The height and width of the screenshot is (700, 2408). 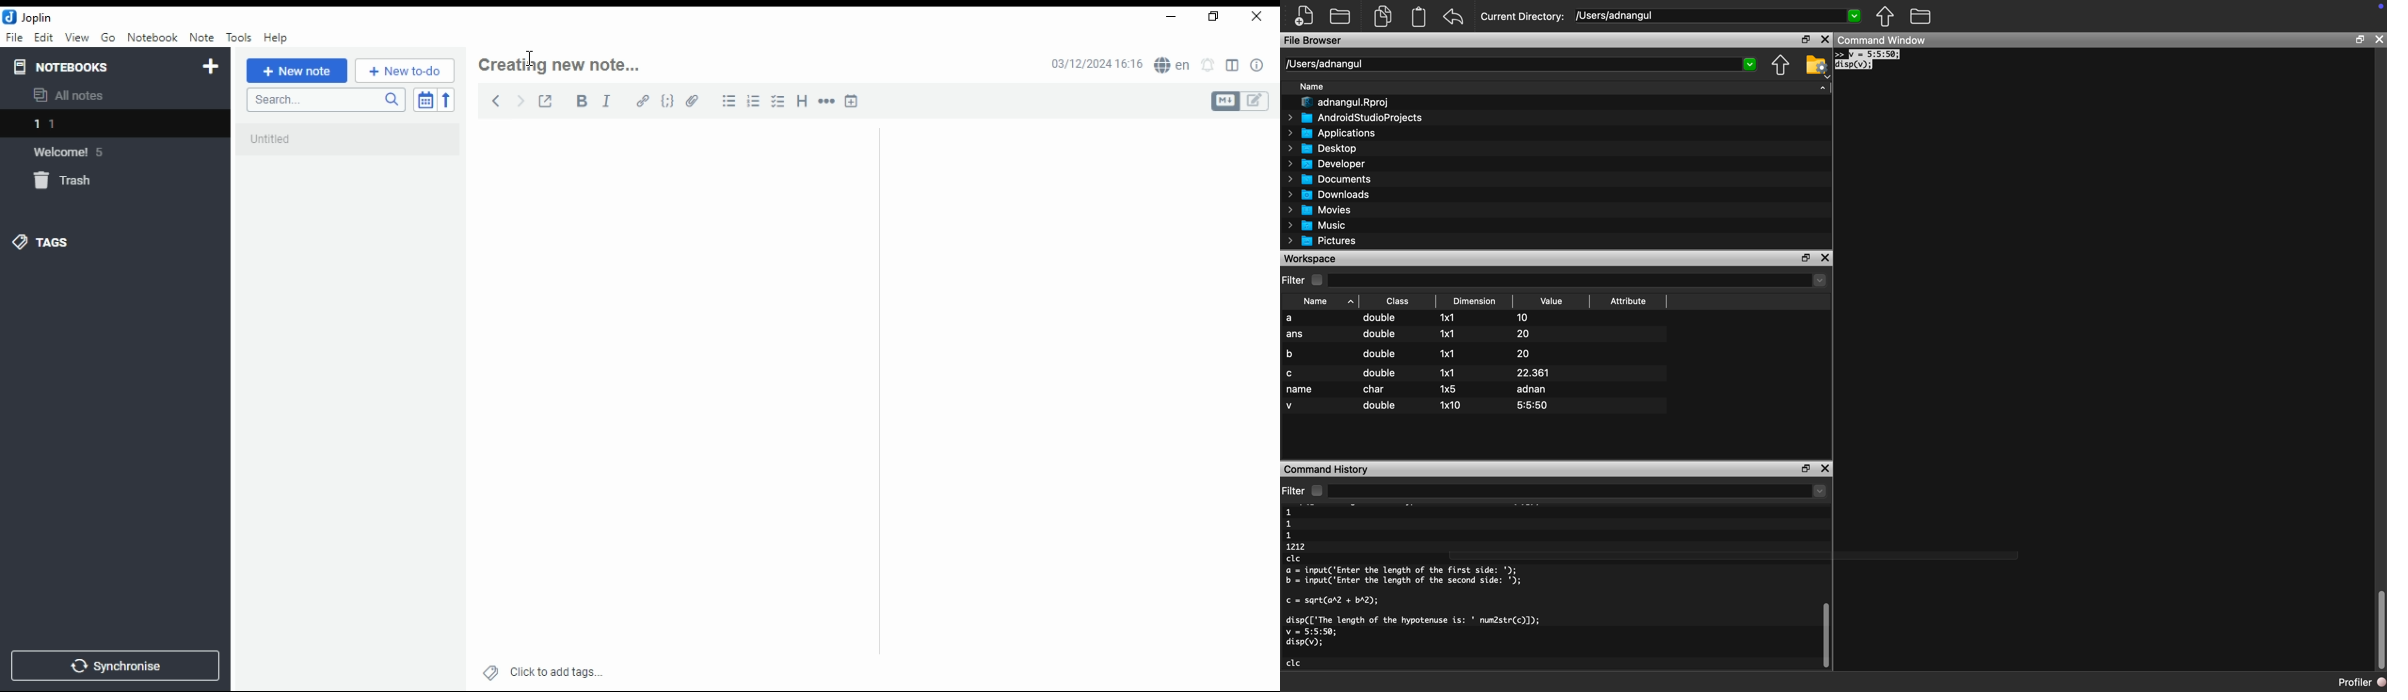 What do you see at coordinates (1450, 354) in the screenshot?
I see `1x1` at bounding box center [1450, 354].